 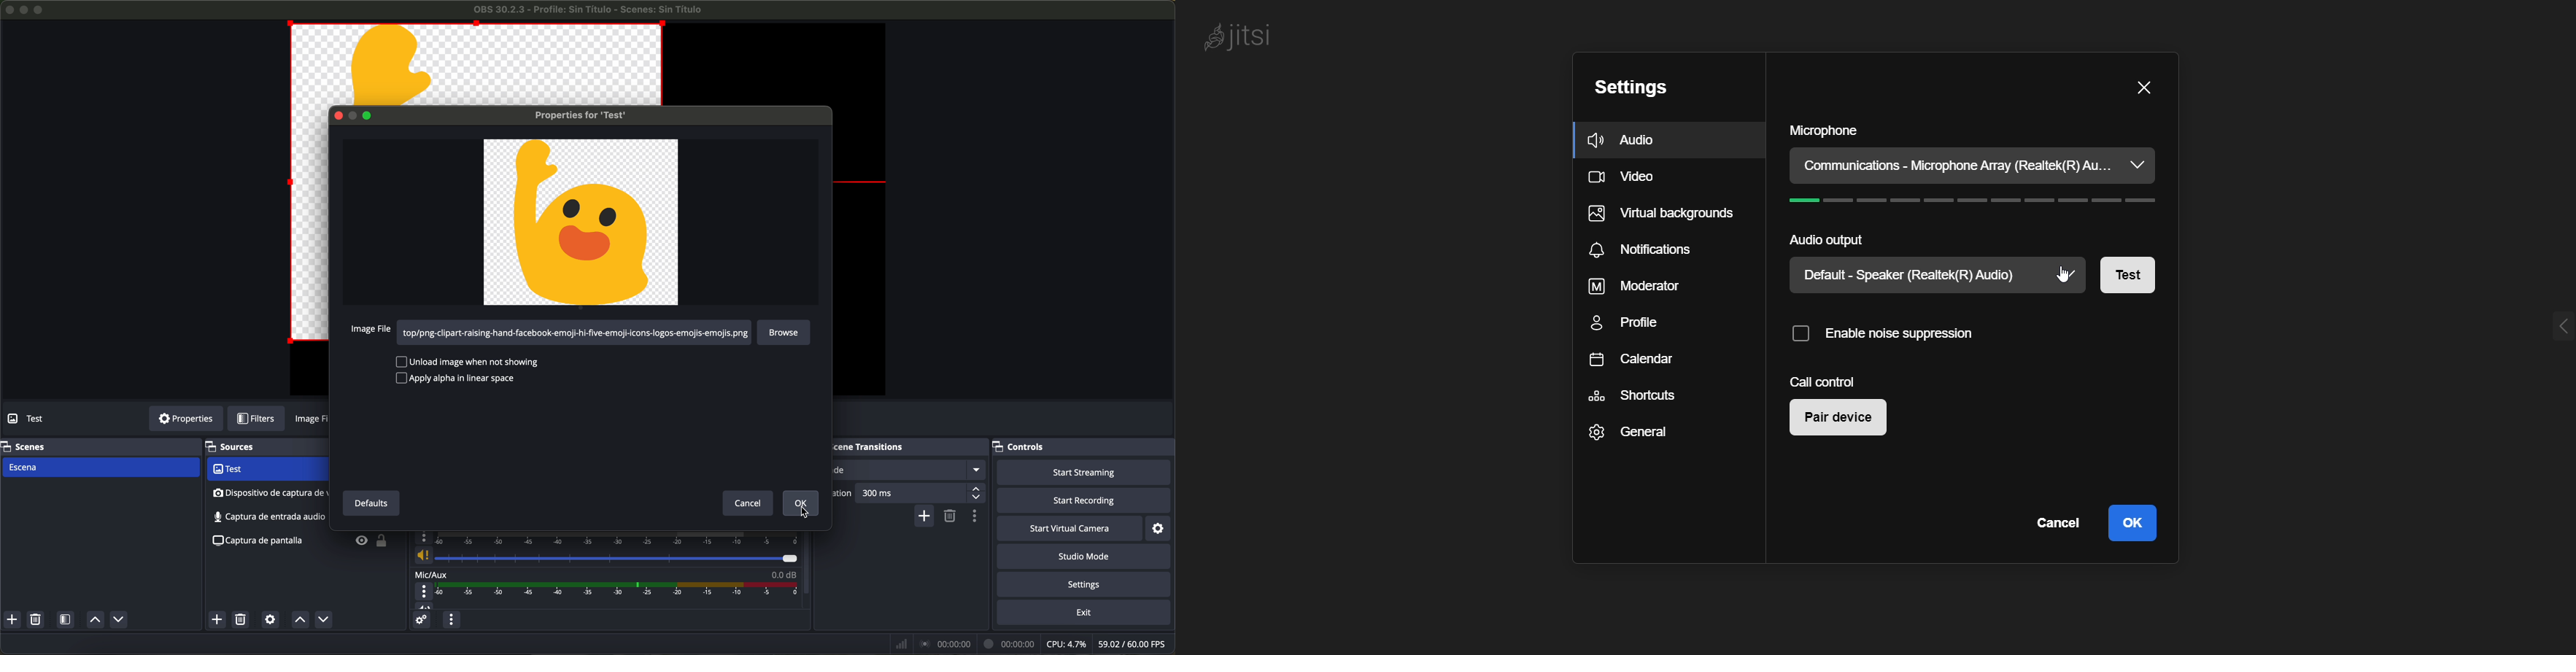 I want to click on video, so click(x=1626, y=179).